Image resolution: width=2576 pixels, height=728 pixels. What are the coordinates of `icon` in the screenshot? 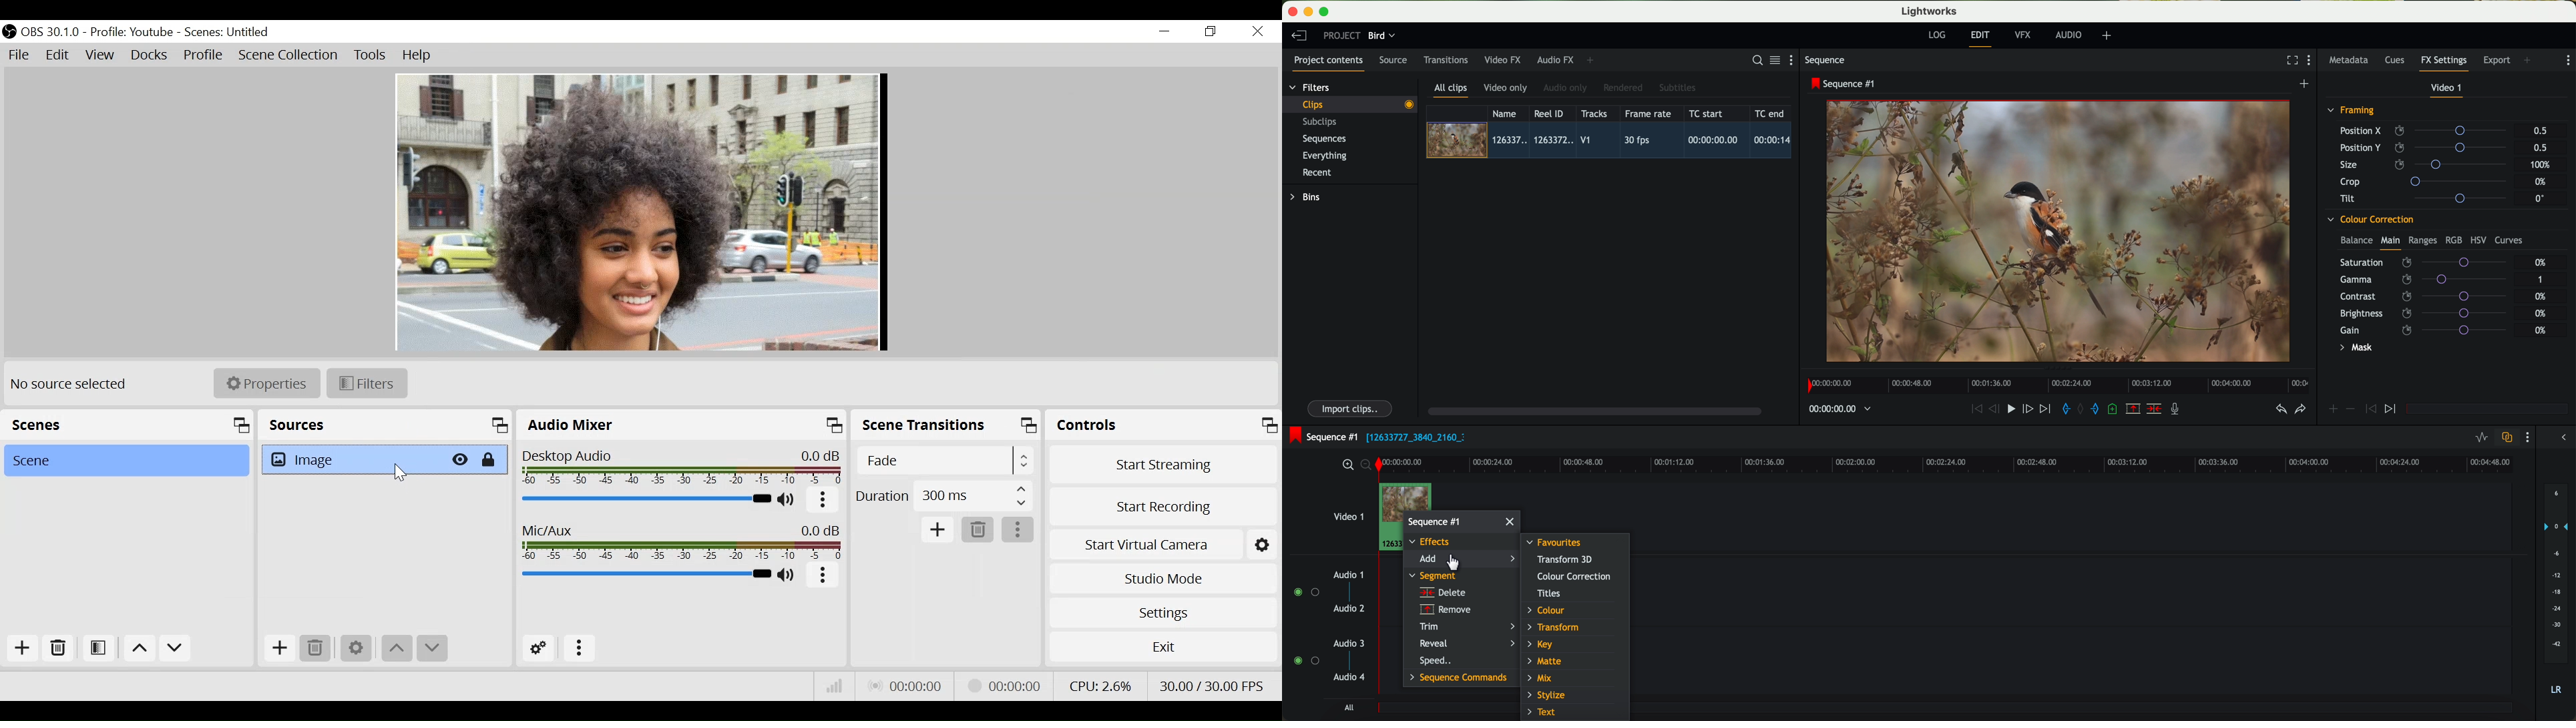 It's located at (2369, 409).